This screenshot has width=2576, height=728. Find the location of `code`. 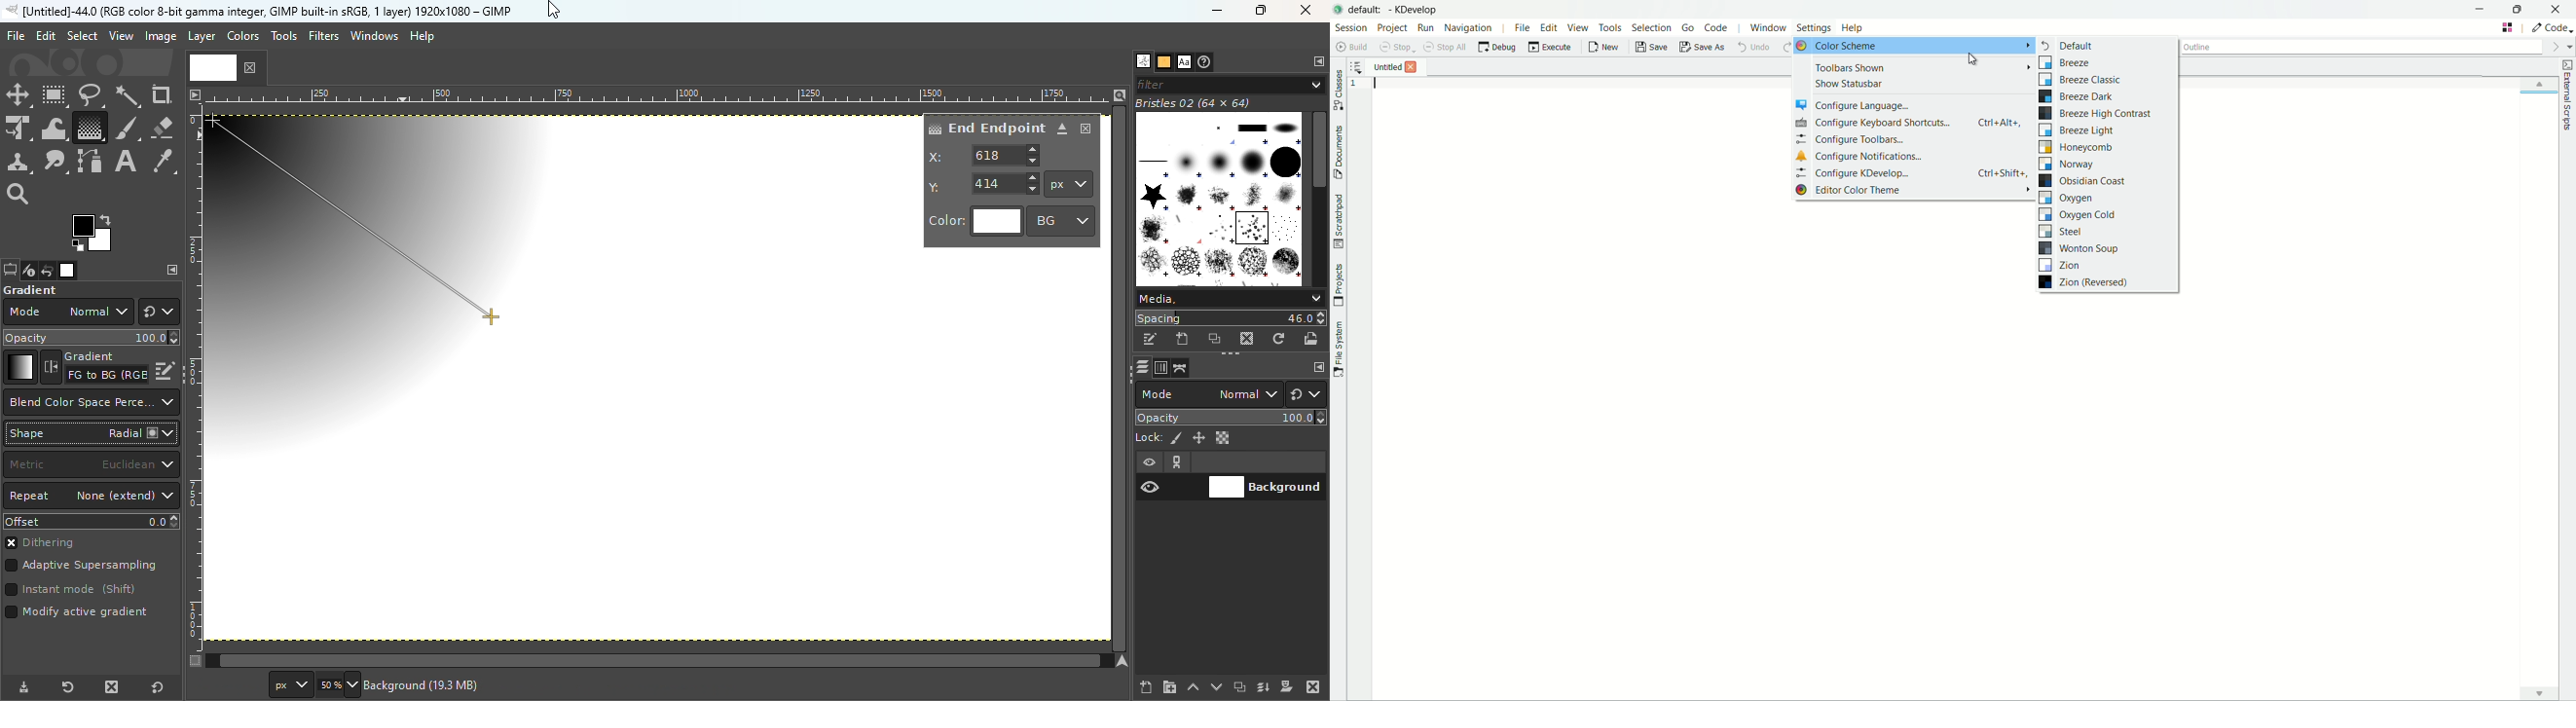

code is located at coordinates (1717, 29).